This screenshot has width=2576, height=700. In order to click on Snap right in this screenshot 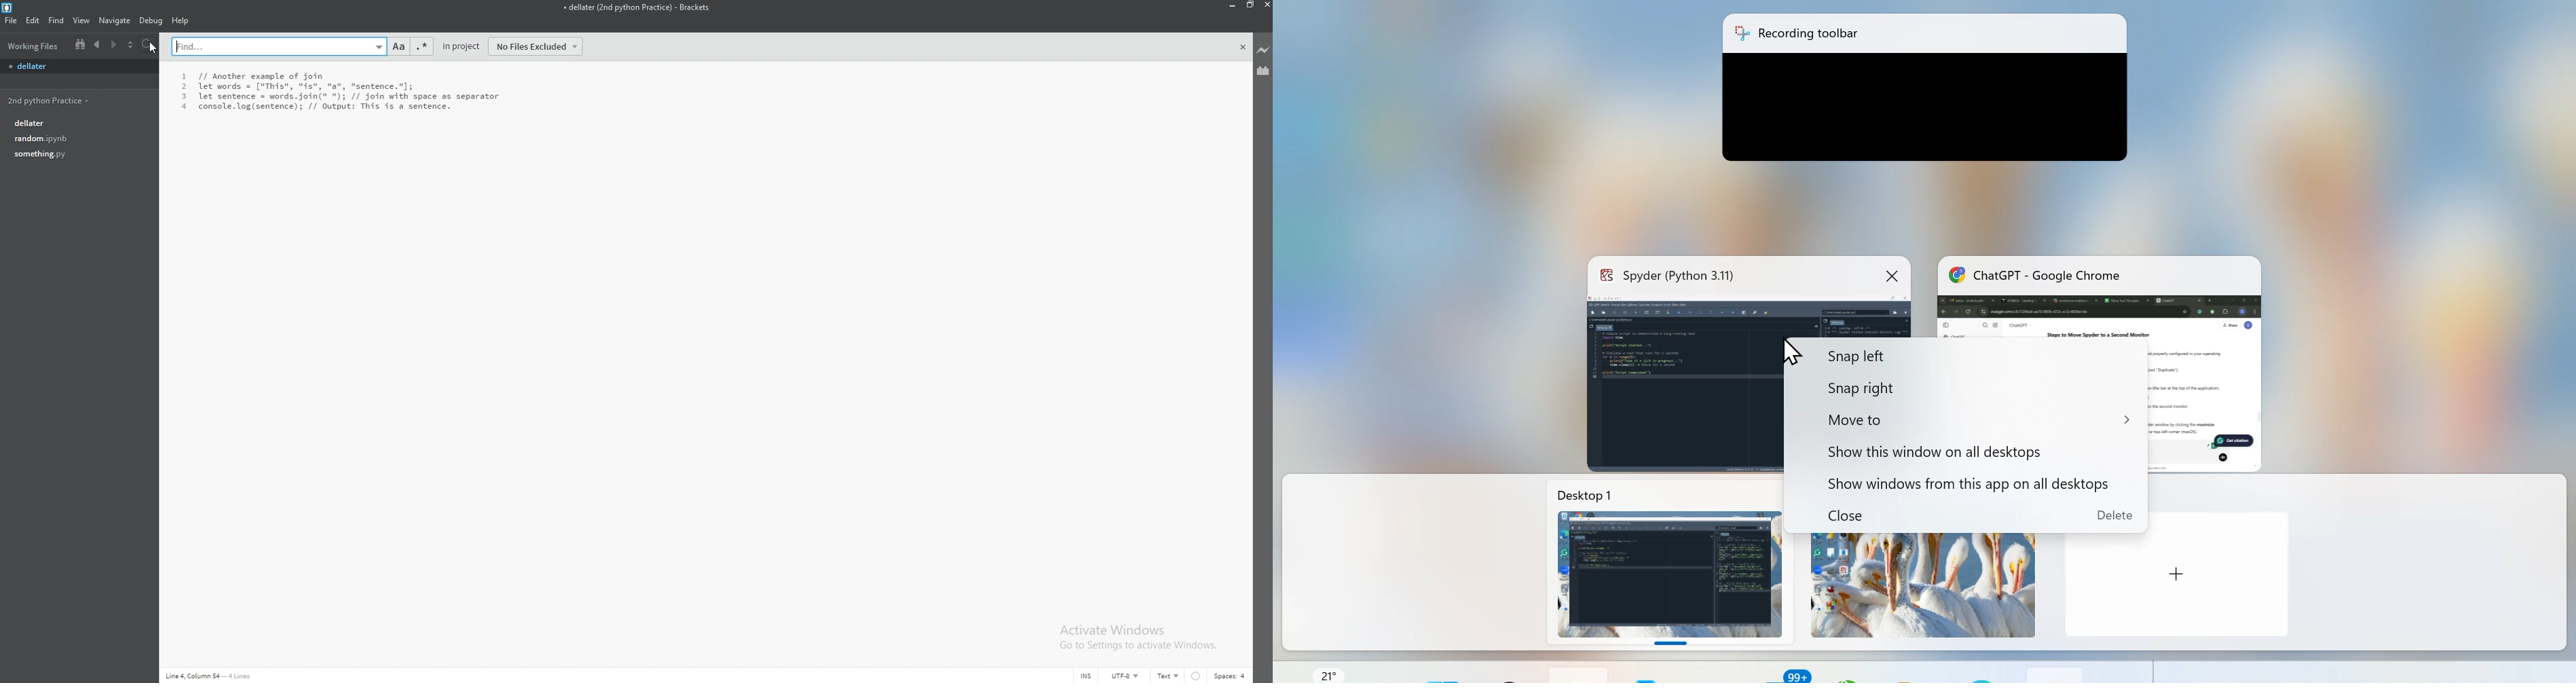, I will do `click(1946, 388)`.